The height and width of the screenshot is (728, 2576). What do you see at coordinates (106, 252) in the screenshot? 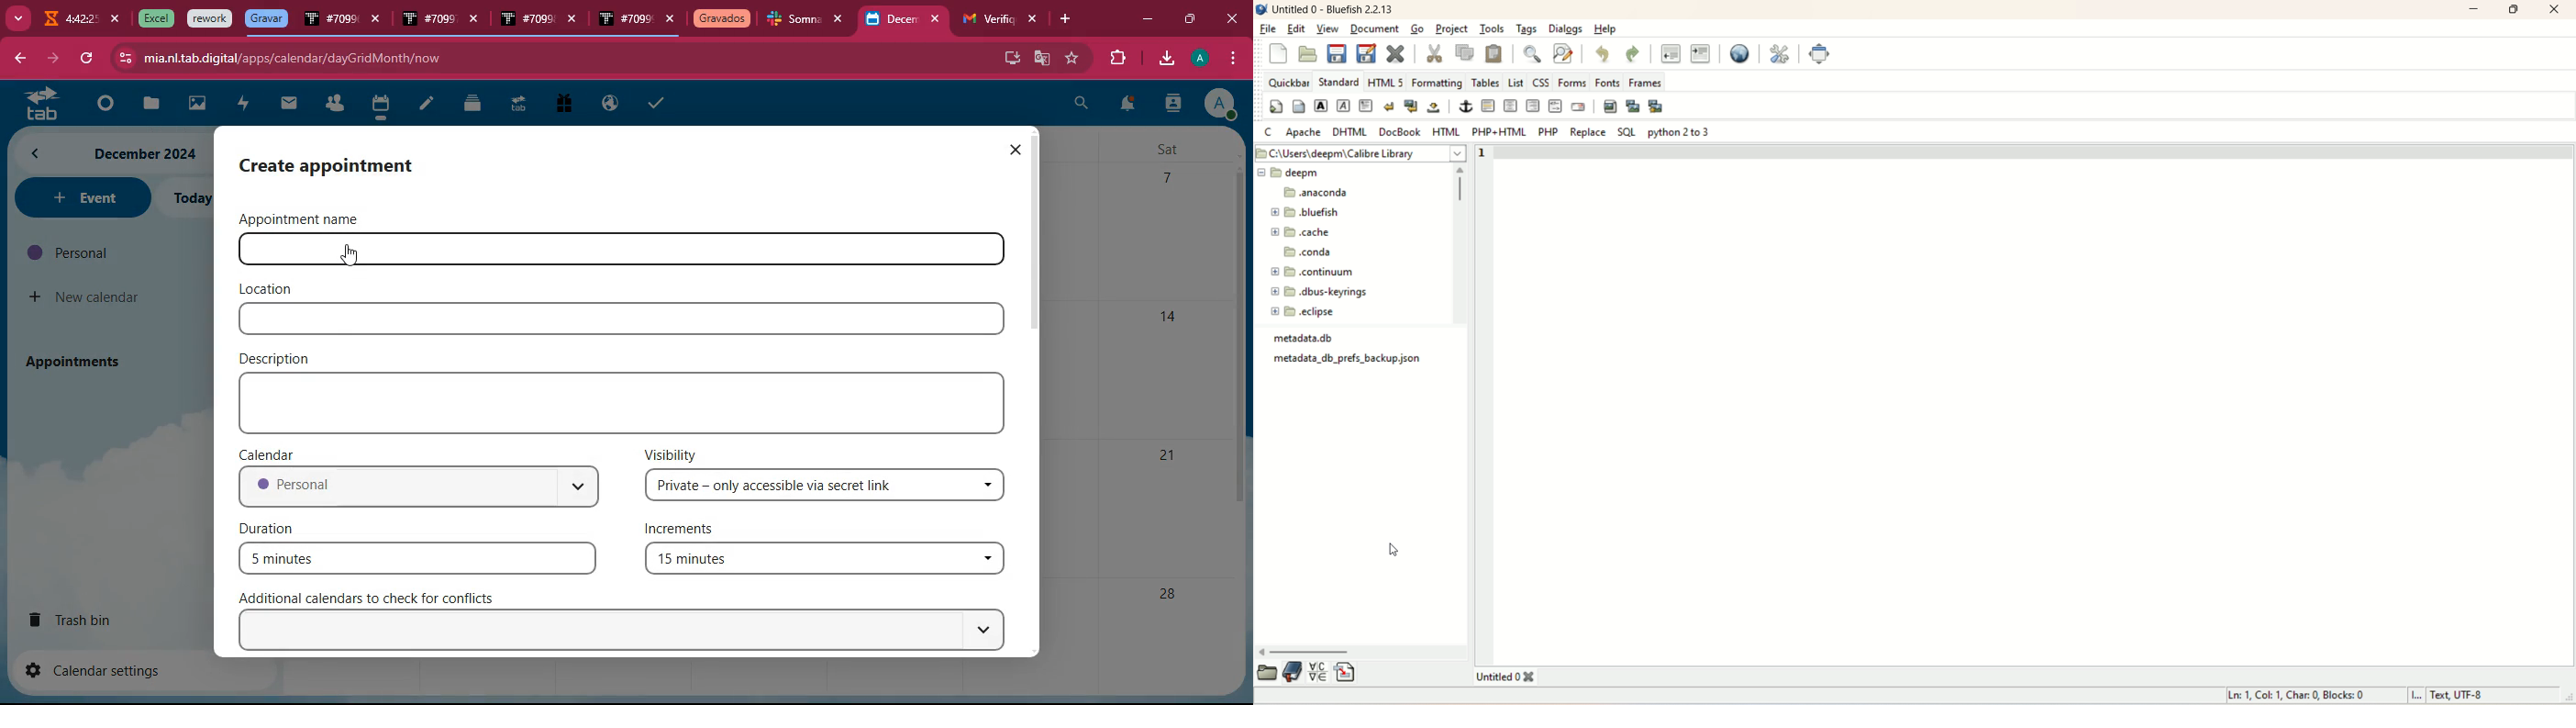
I see `personal` at bounding box center [106, 252].